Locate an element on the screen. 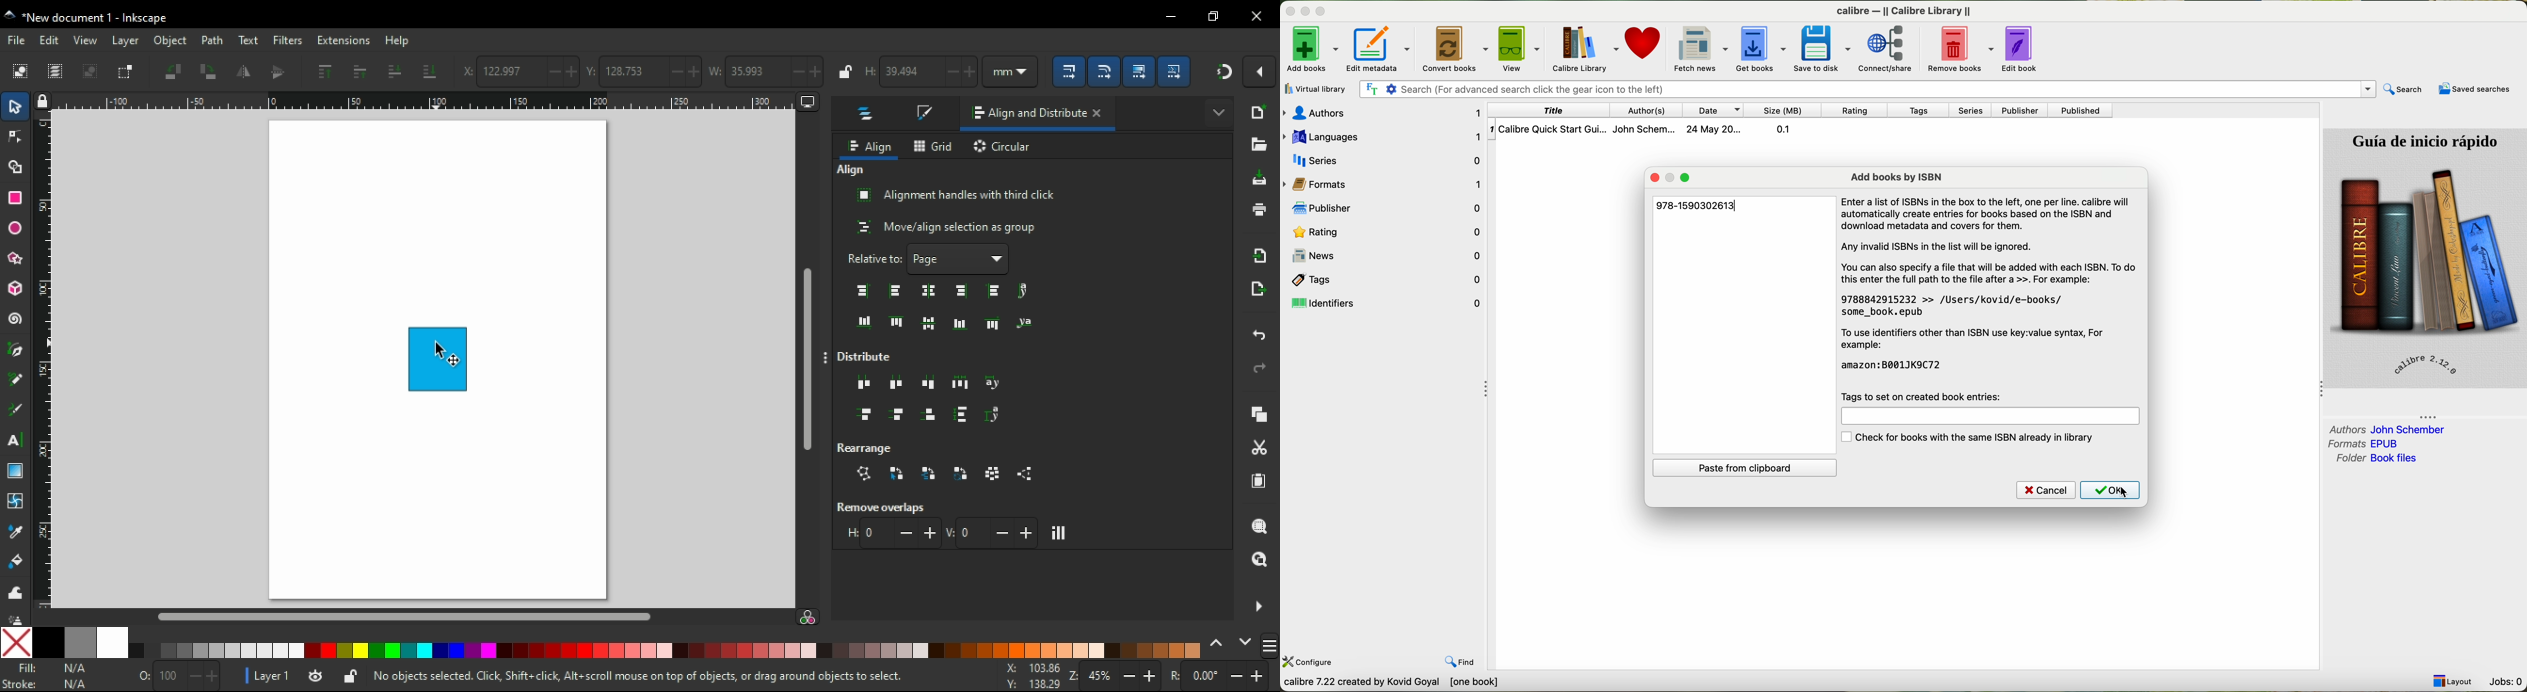  date is located at coordinates (1715, 110).